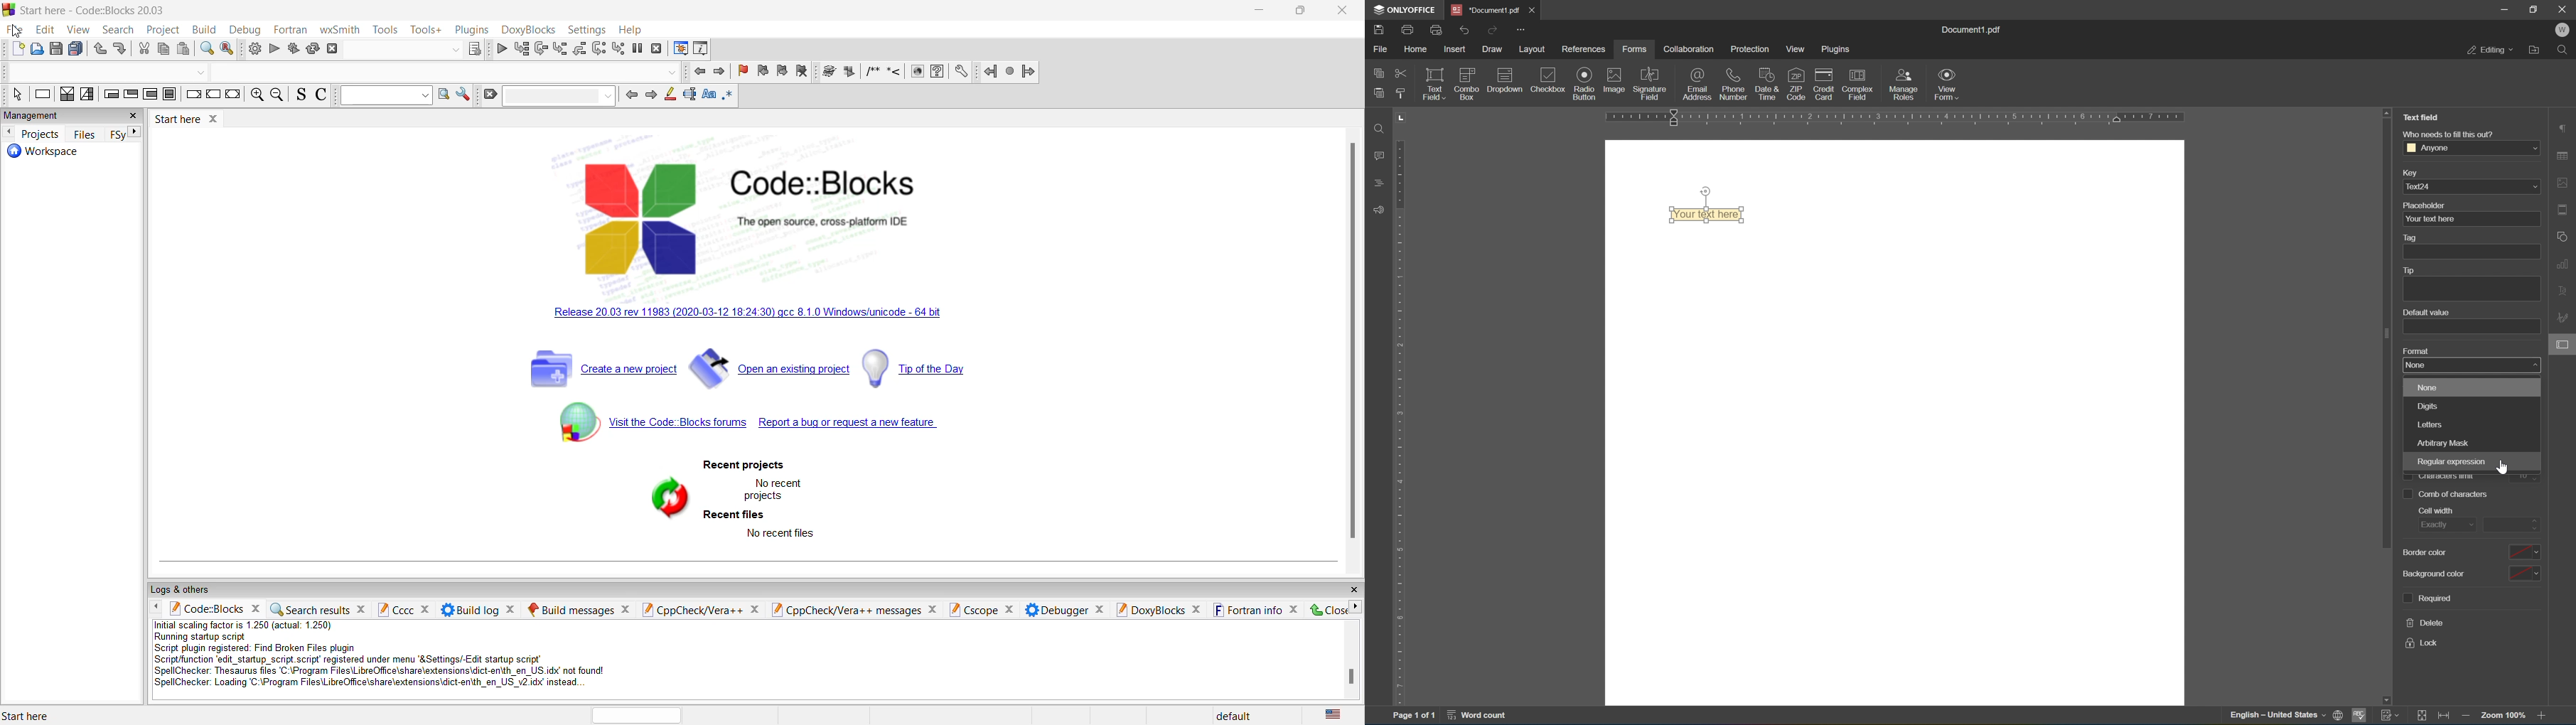  I want to click on fsyn, so click(117, 134).